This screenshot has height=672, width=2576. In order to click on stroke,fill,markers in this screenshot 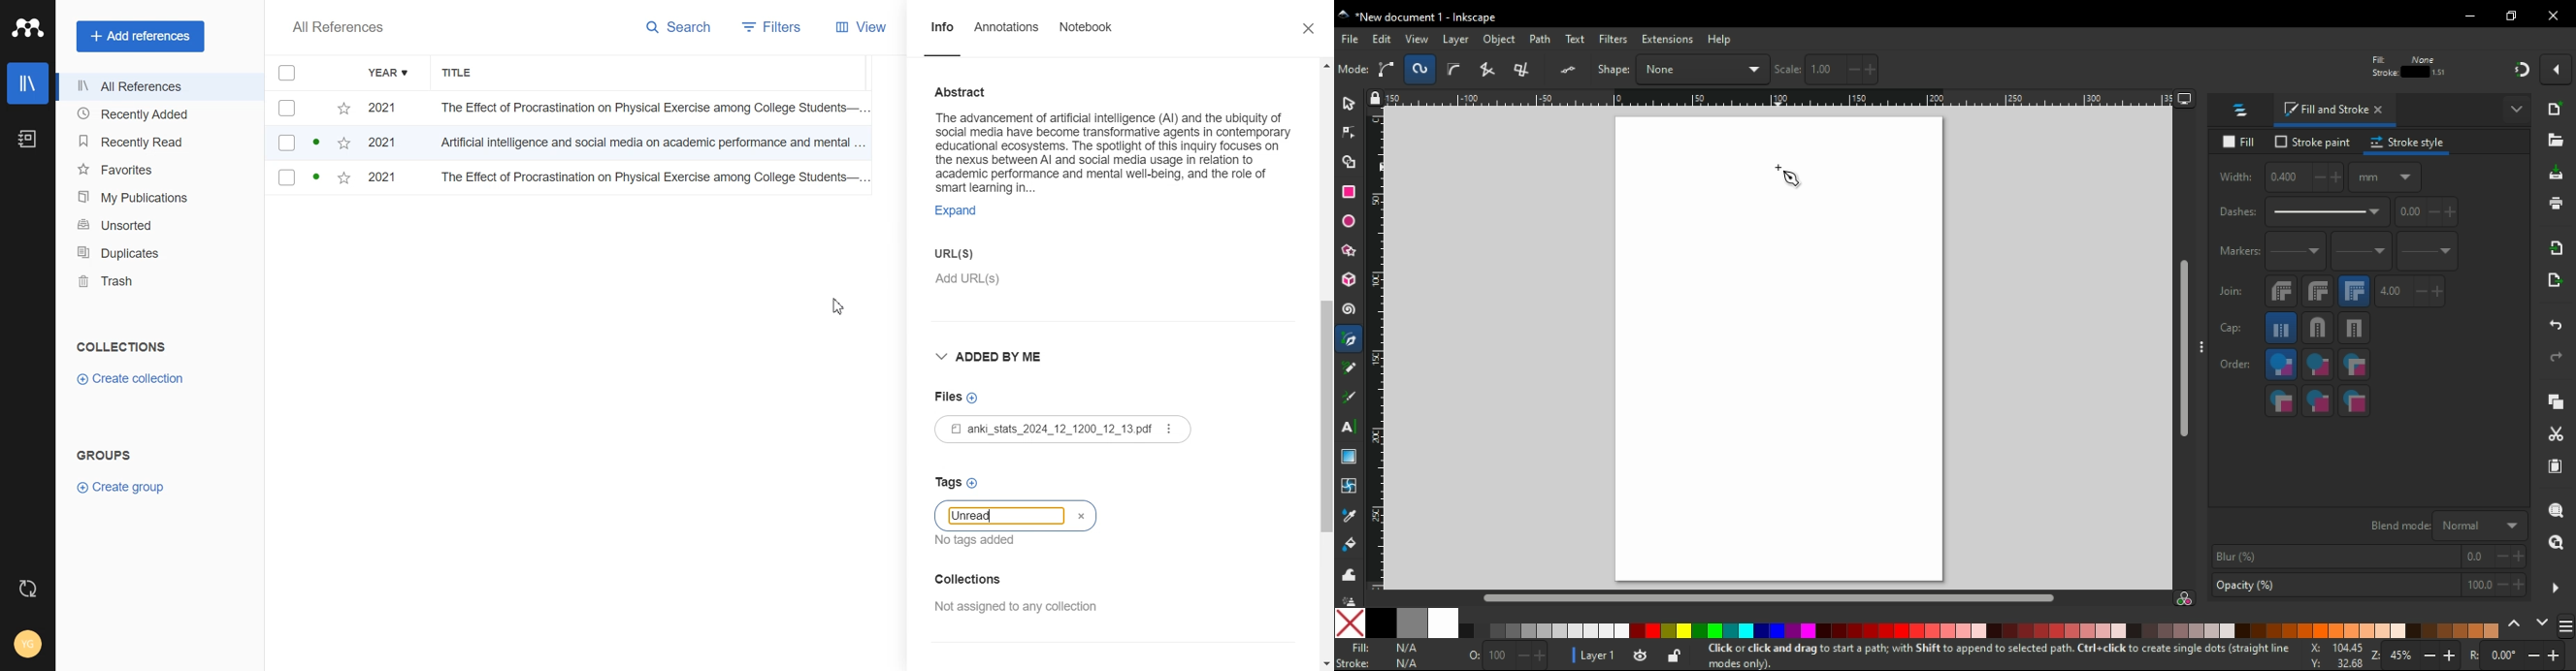, I will do `click(2318, 366)`.